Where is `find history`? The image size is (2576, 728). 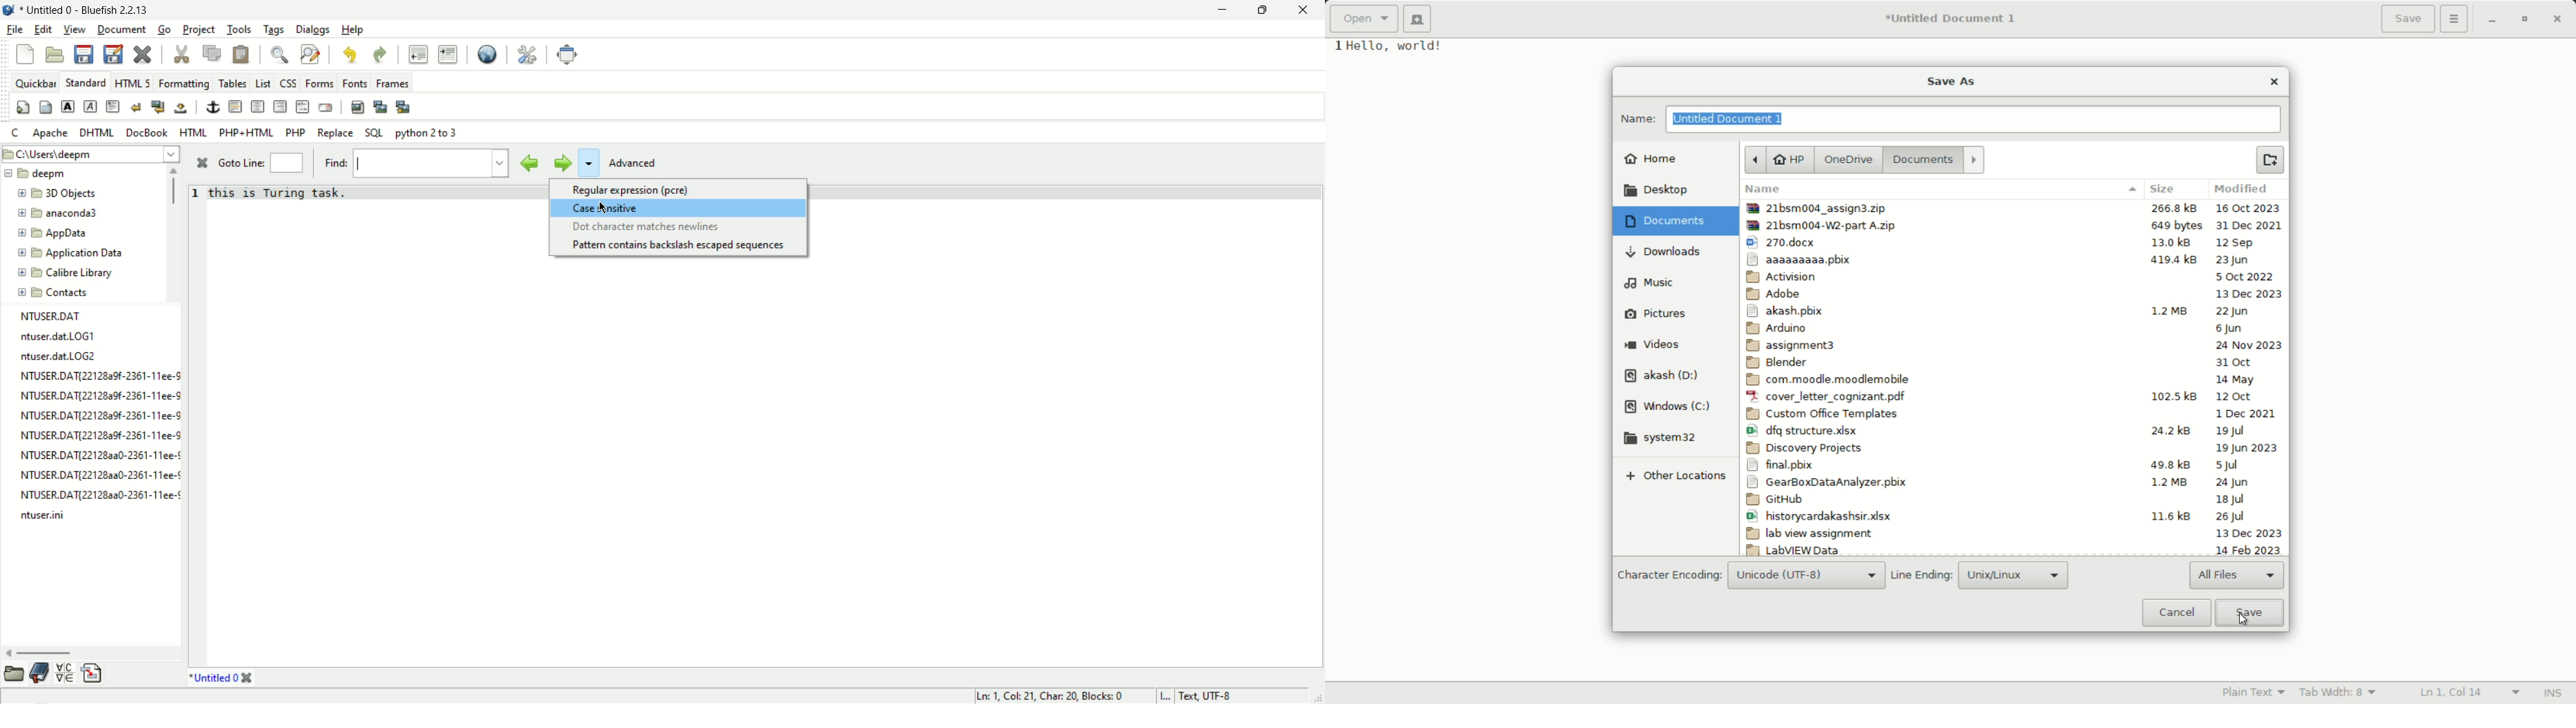 find history is located at coordinates (502, 163).